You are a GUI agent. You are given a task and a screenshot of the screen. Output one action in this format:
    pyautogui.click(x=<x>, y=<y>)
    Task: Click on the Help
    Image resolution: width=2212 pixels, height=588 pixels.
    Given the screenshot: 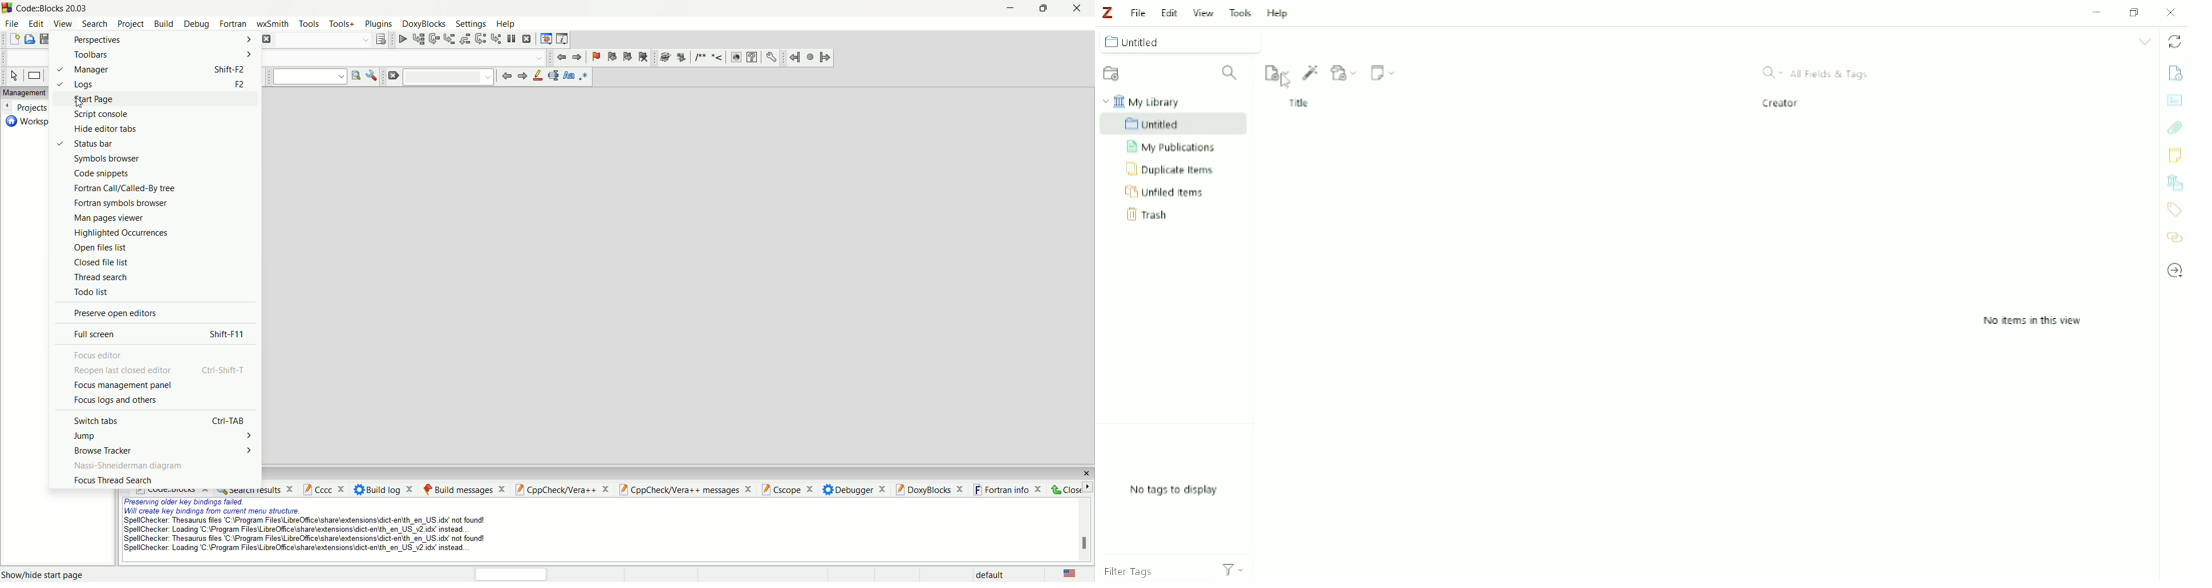 What is the action you would take?
    pyautogui.click(x=1278, y=13)
    